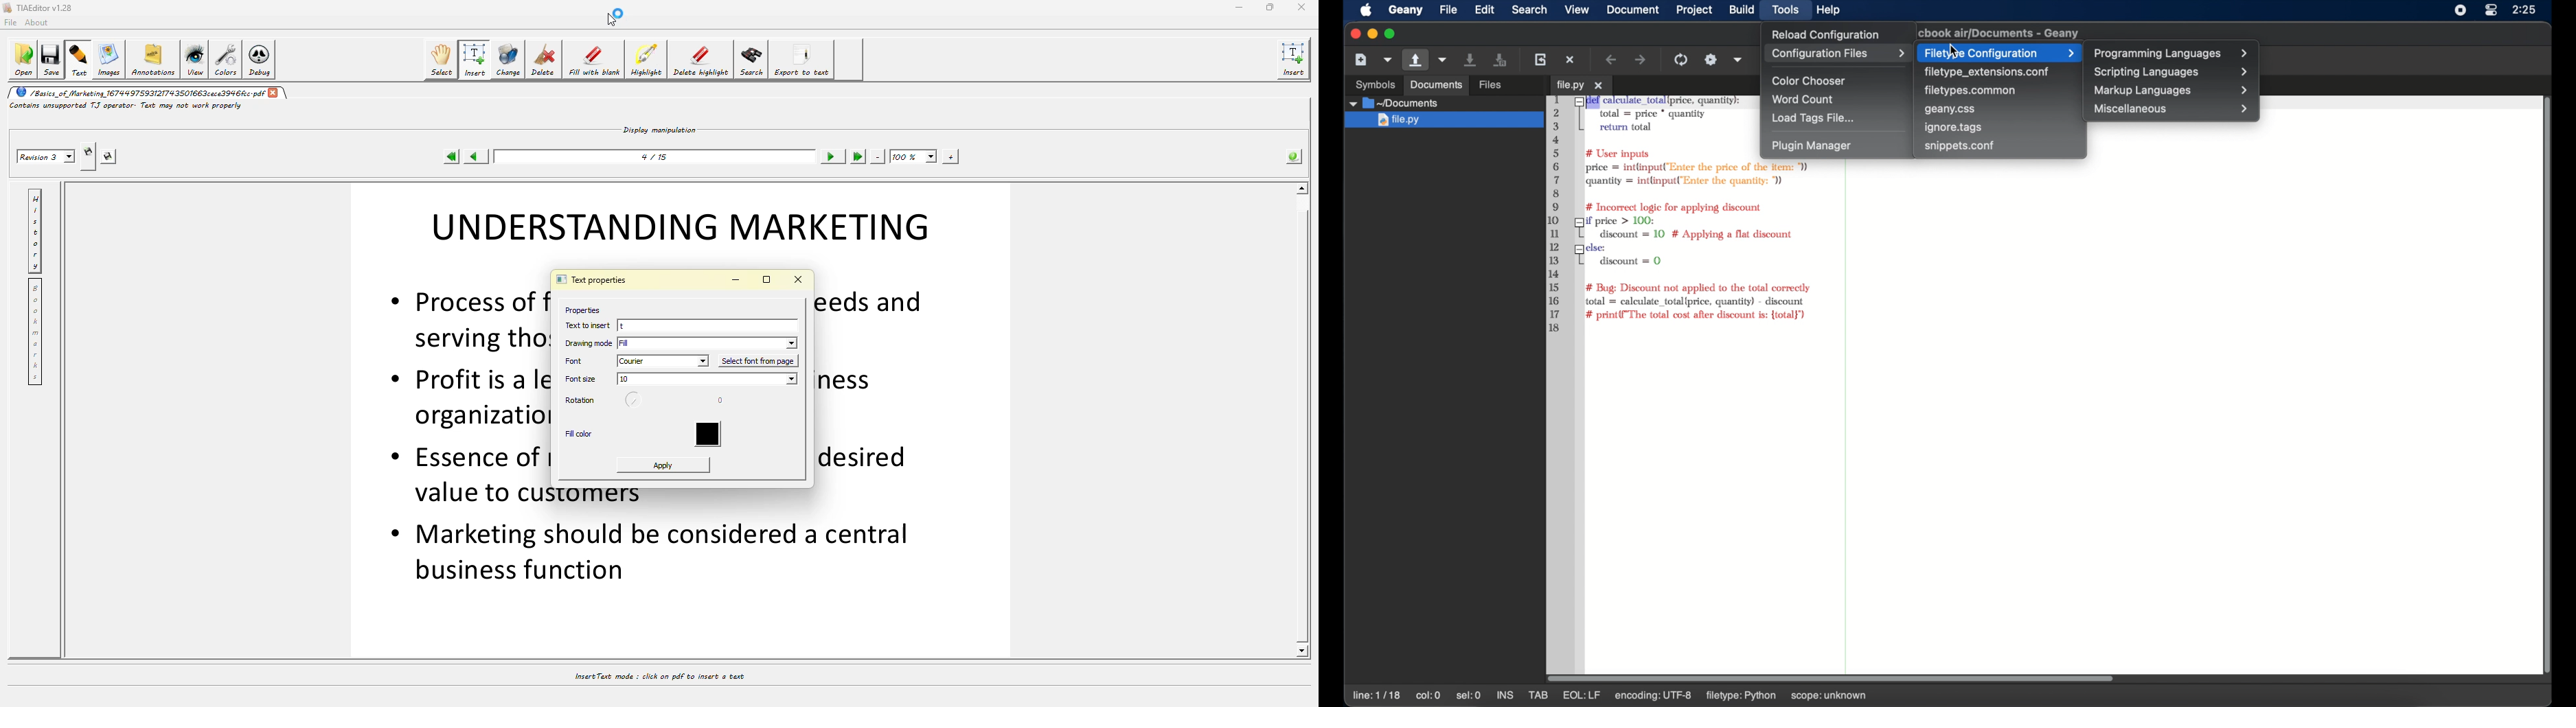  Describe the element at coordinates (87, 150) in the screenshot. I see `creates new revision` at that location.